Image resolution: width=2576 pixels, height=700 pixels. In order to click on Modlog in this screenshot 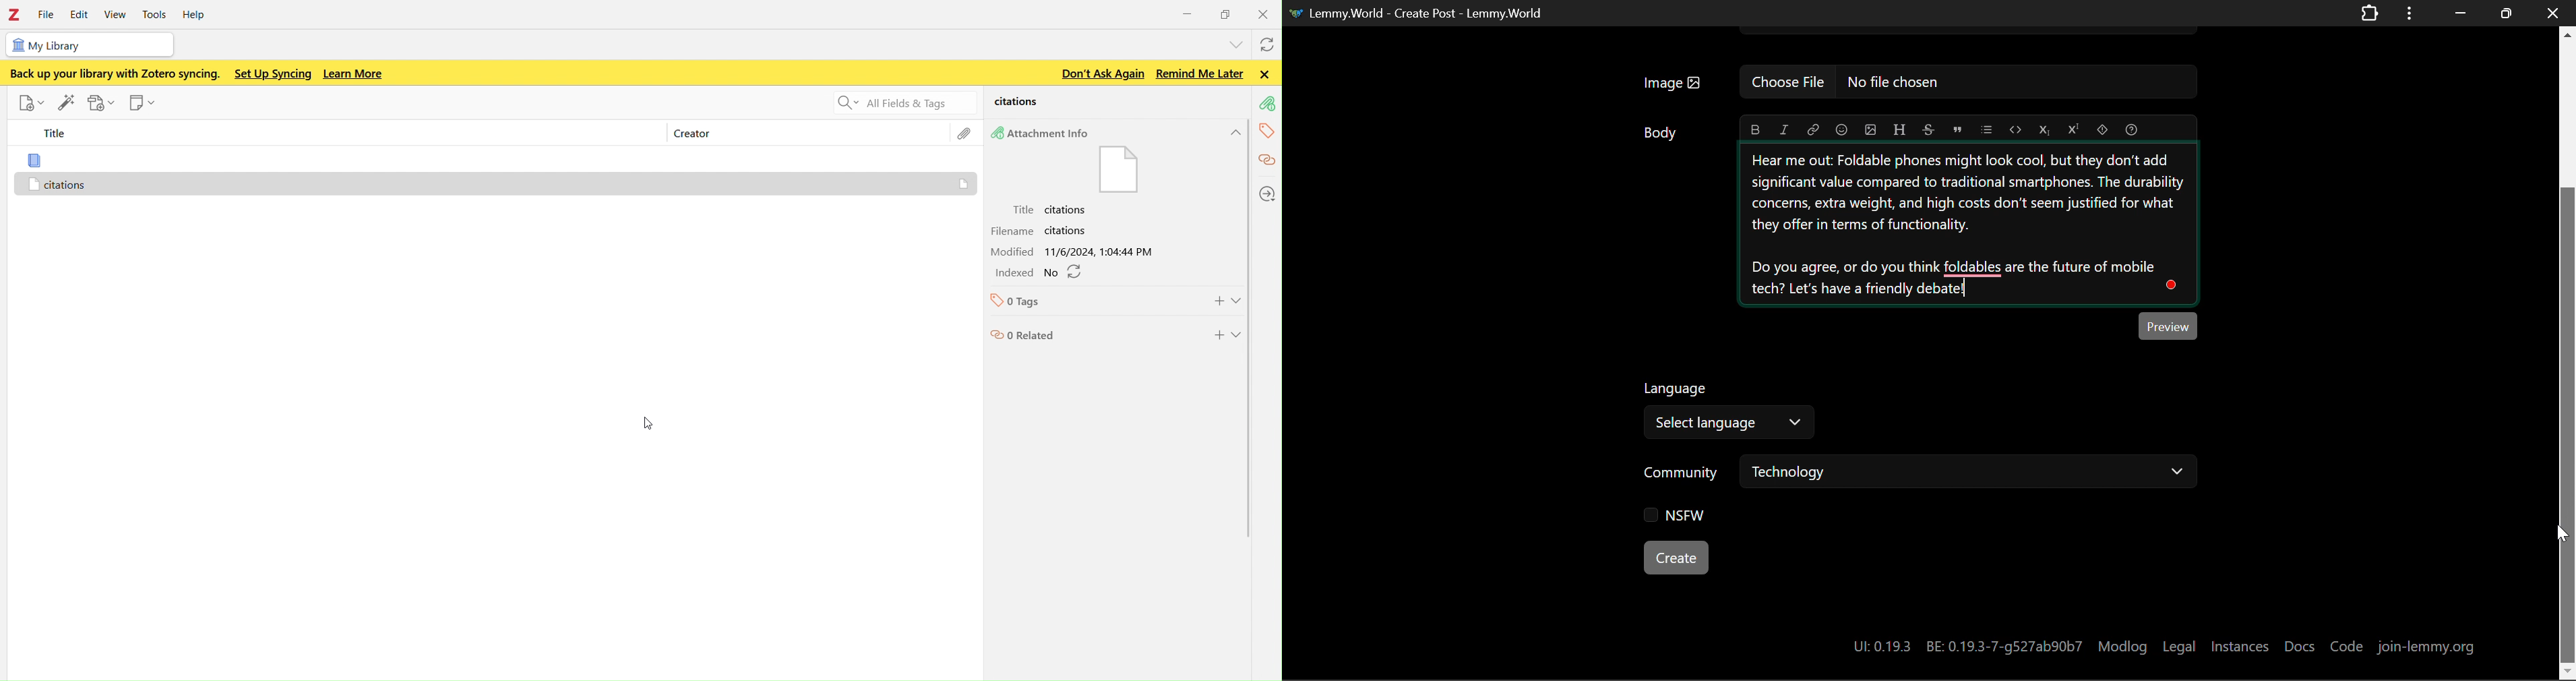, I will do `click(2122, 645)`.